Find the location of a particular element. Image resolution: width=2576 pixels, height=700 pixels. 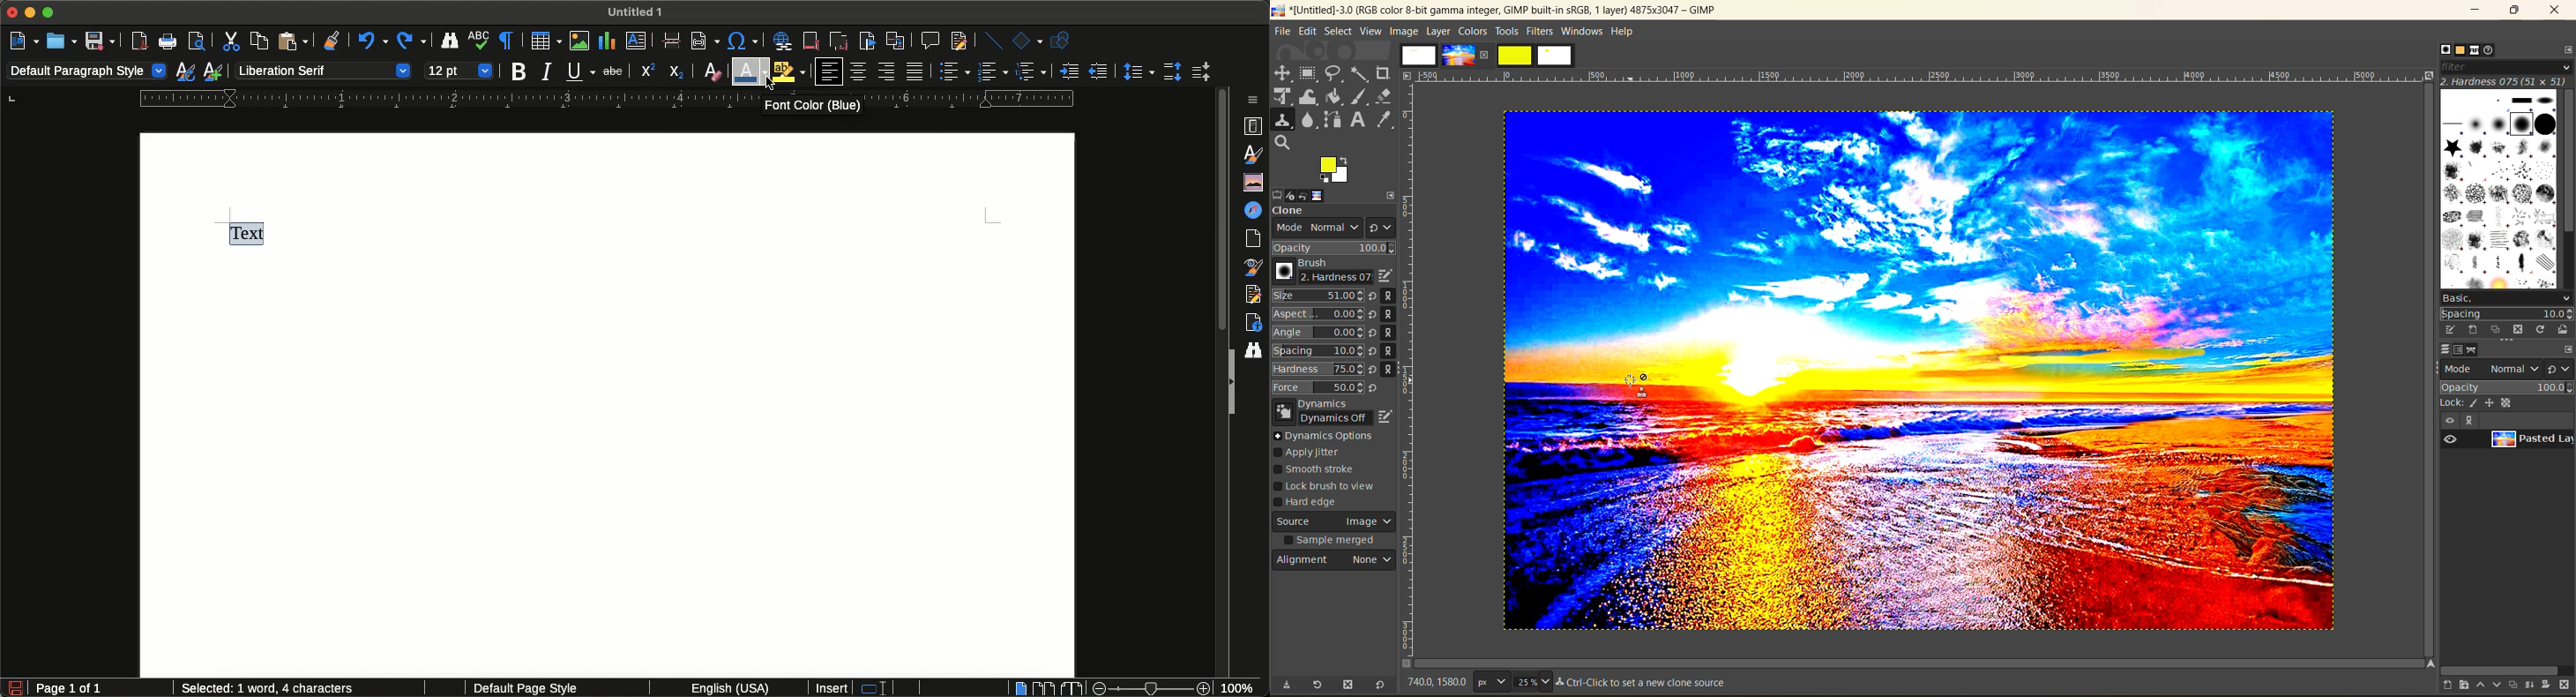

Select outline format is located at coordinates (1031, 71).